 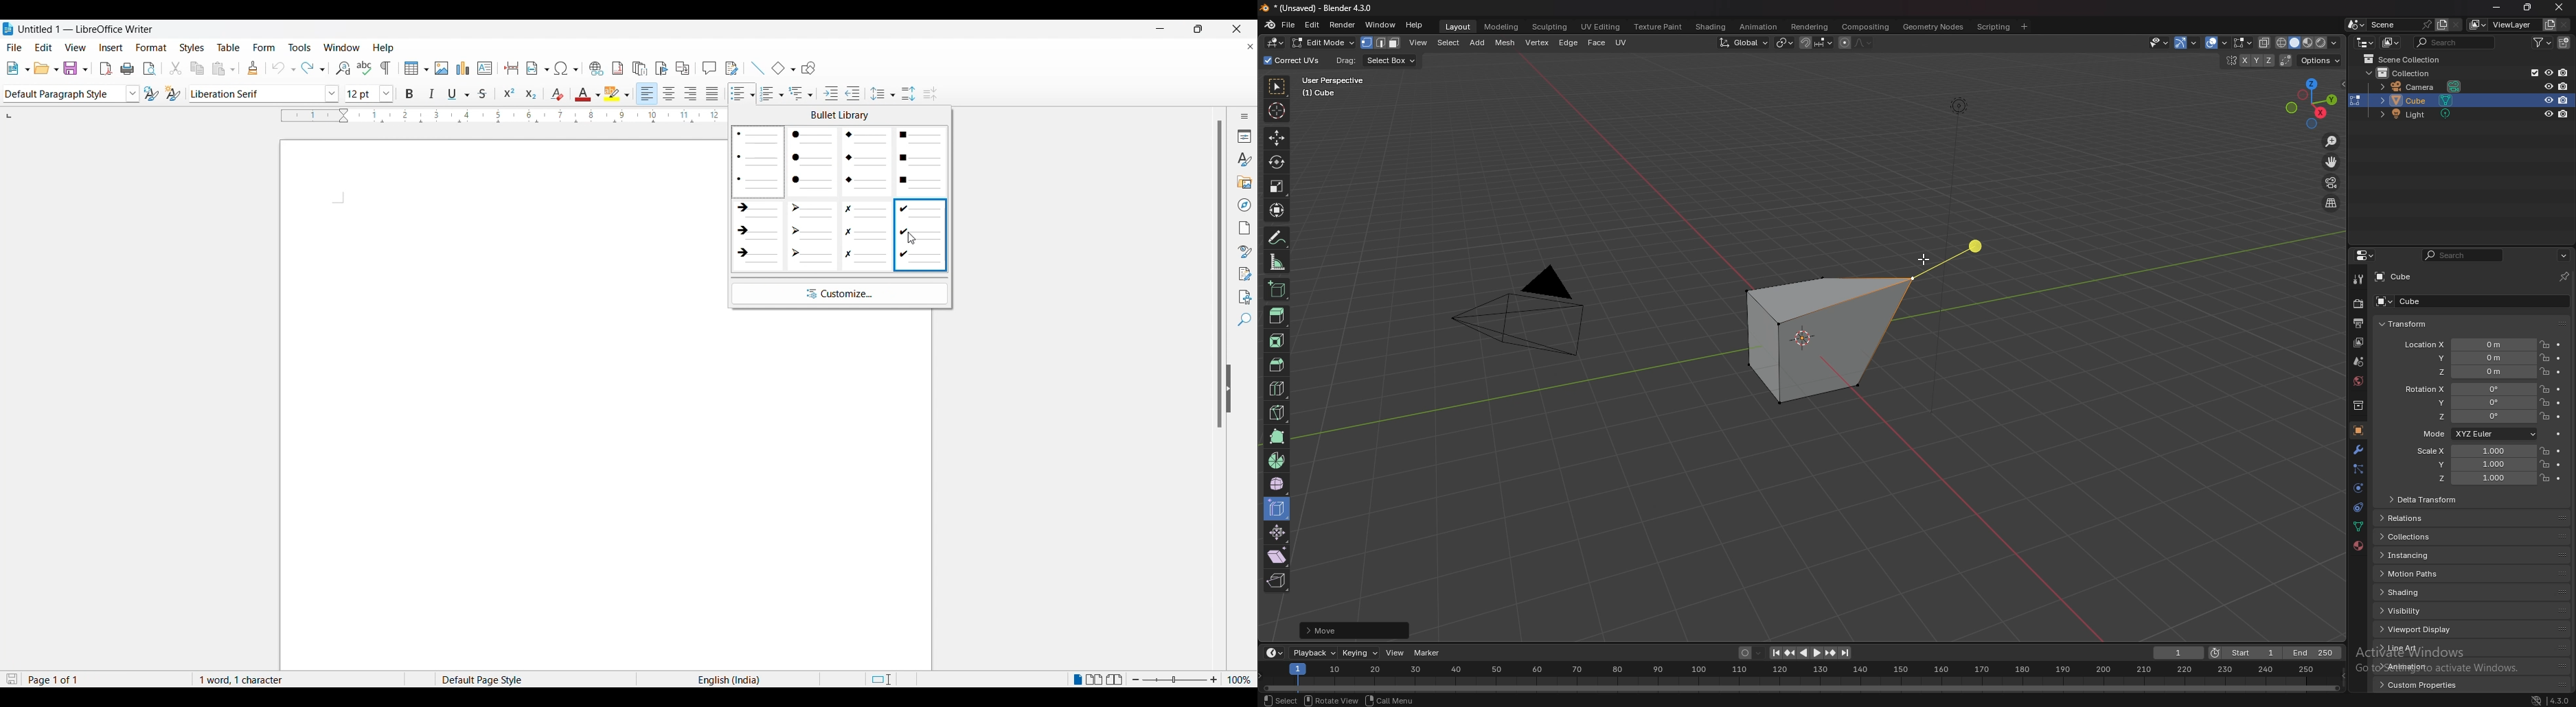 I want to click on animation, so click(x=1759, y=26).